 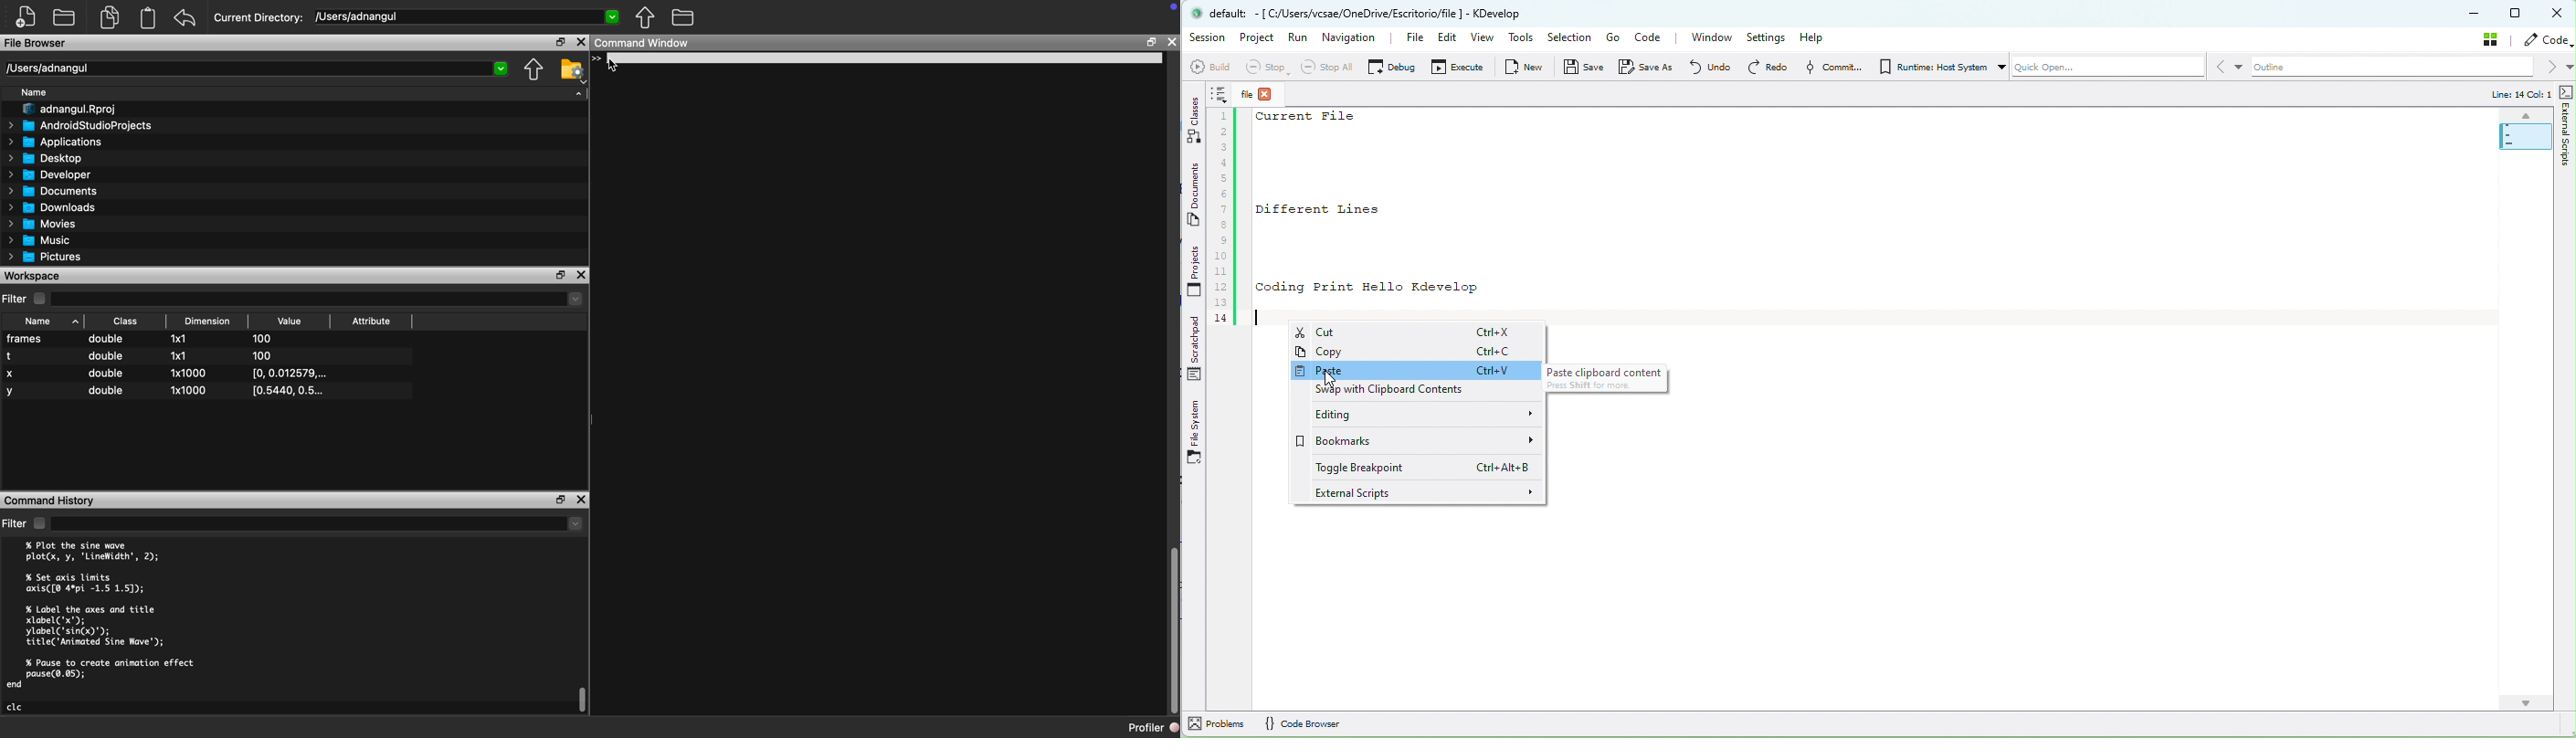 I want to click on Workspace, so click(x=34, y=276).